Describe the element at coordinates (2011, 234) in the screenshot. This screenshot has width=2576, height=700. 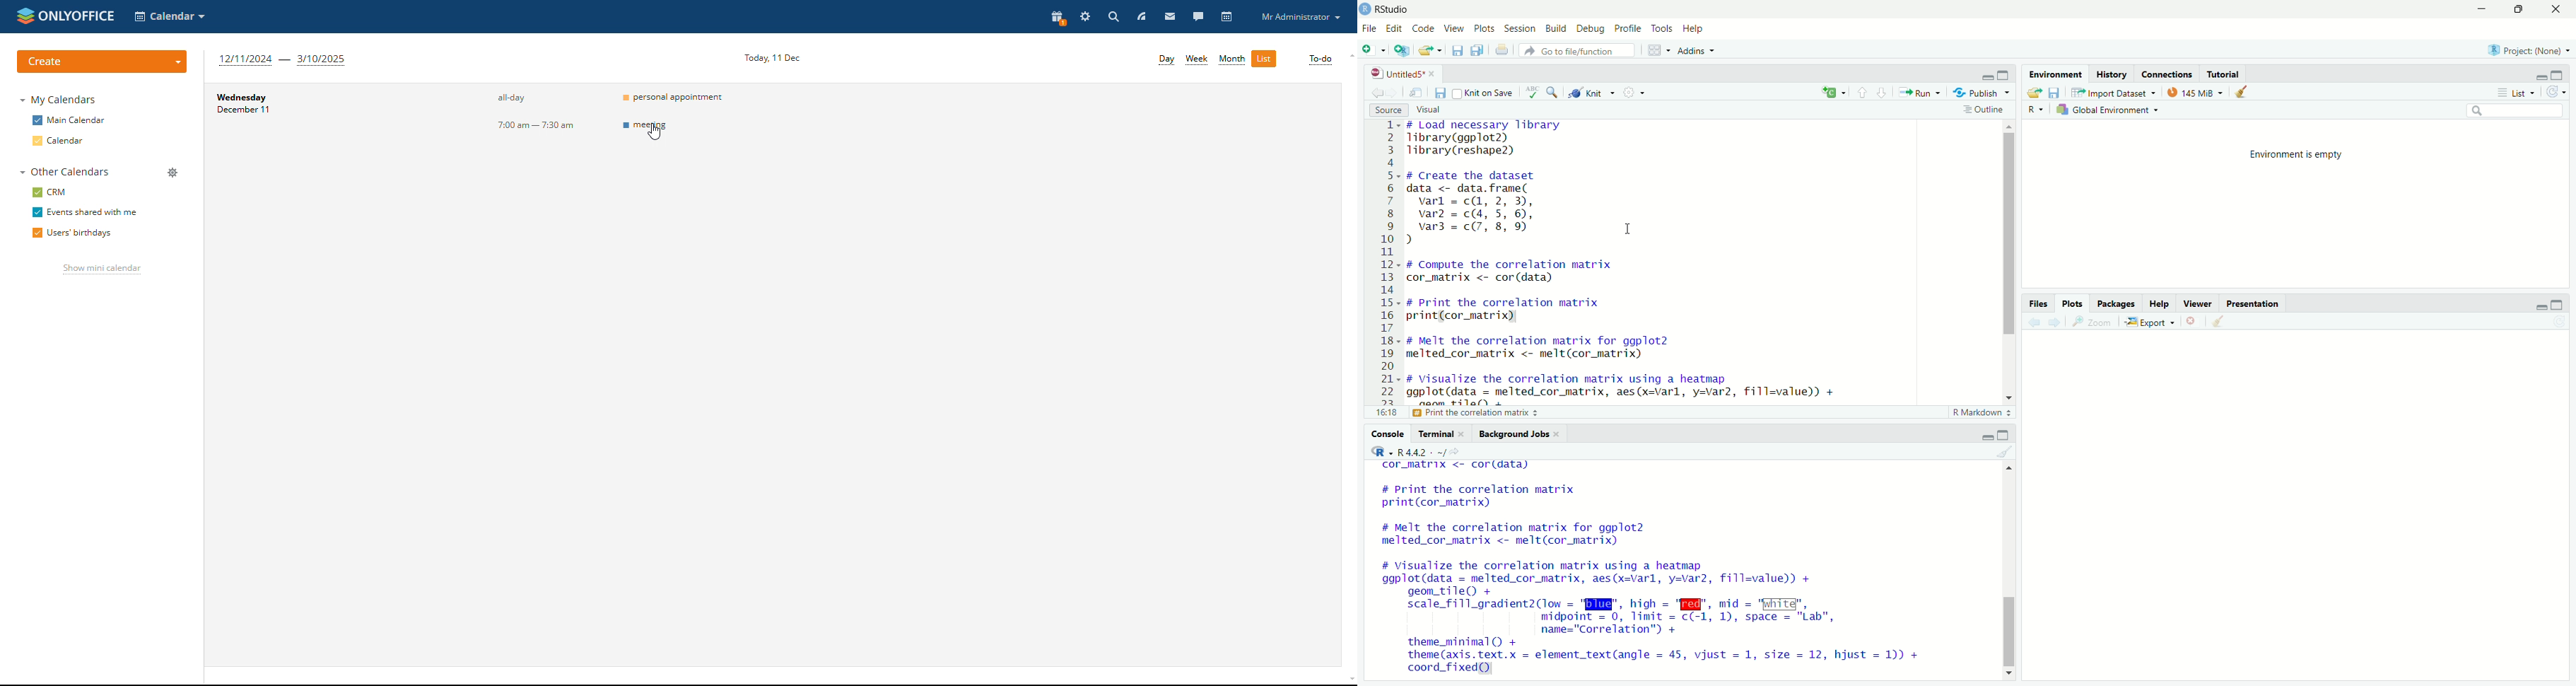
I see `vertical scrollbar` at that location.